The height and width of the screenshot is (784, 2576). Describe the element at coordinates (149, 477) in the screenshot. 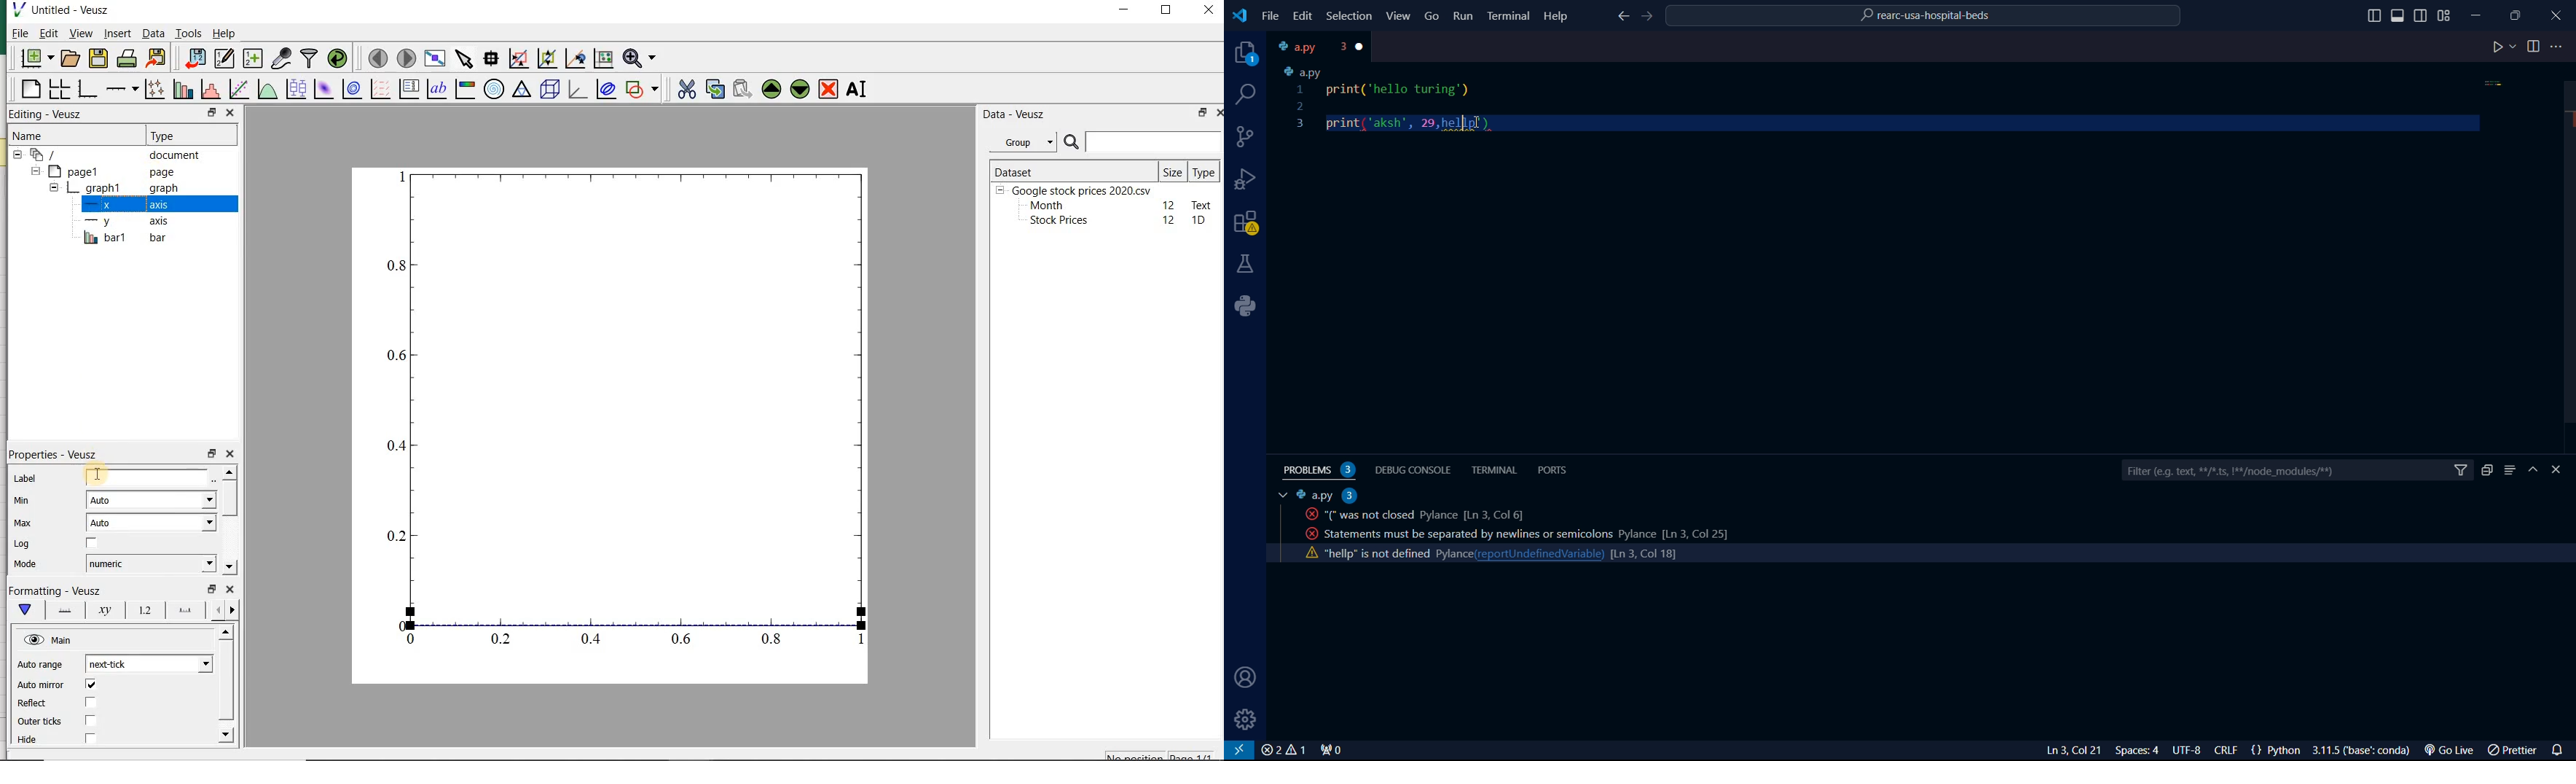

I see `input field` at that location.